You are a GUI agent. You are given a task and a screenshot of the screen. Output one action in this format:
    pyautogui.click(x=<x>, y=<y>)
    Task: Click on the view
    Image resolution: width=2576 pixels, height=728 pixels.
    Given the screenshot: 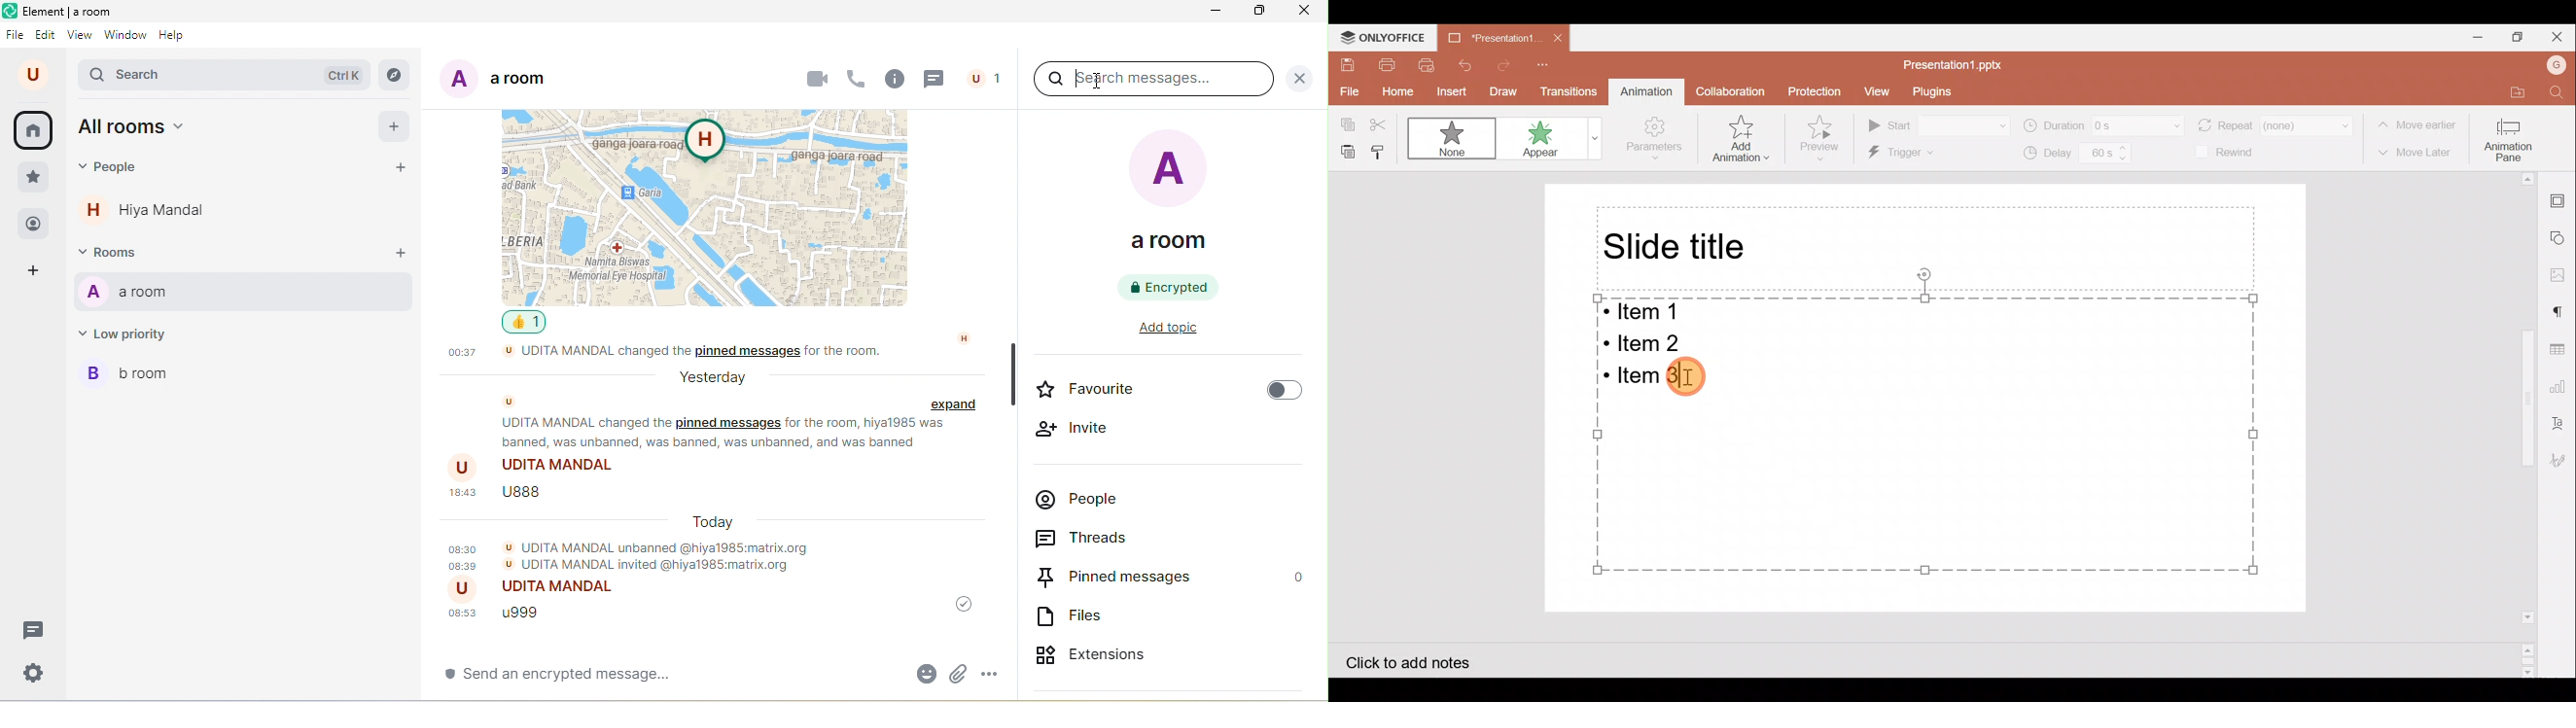 What is the action you would take?
    pyautogui.click(x=80, y=38)
    